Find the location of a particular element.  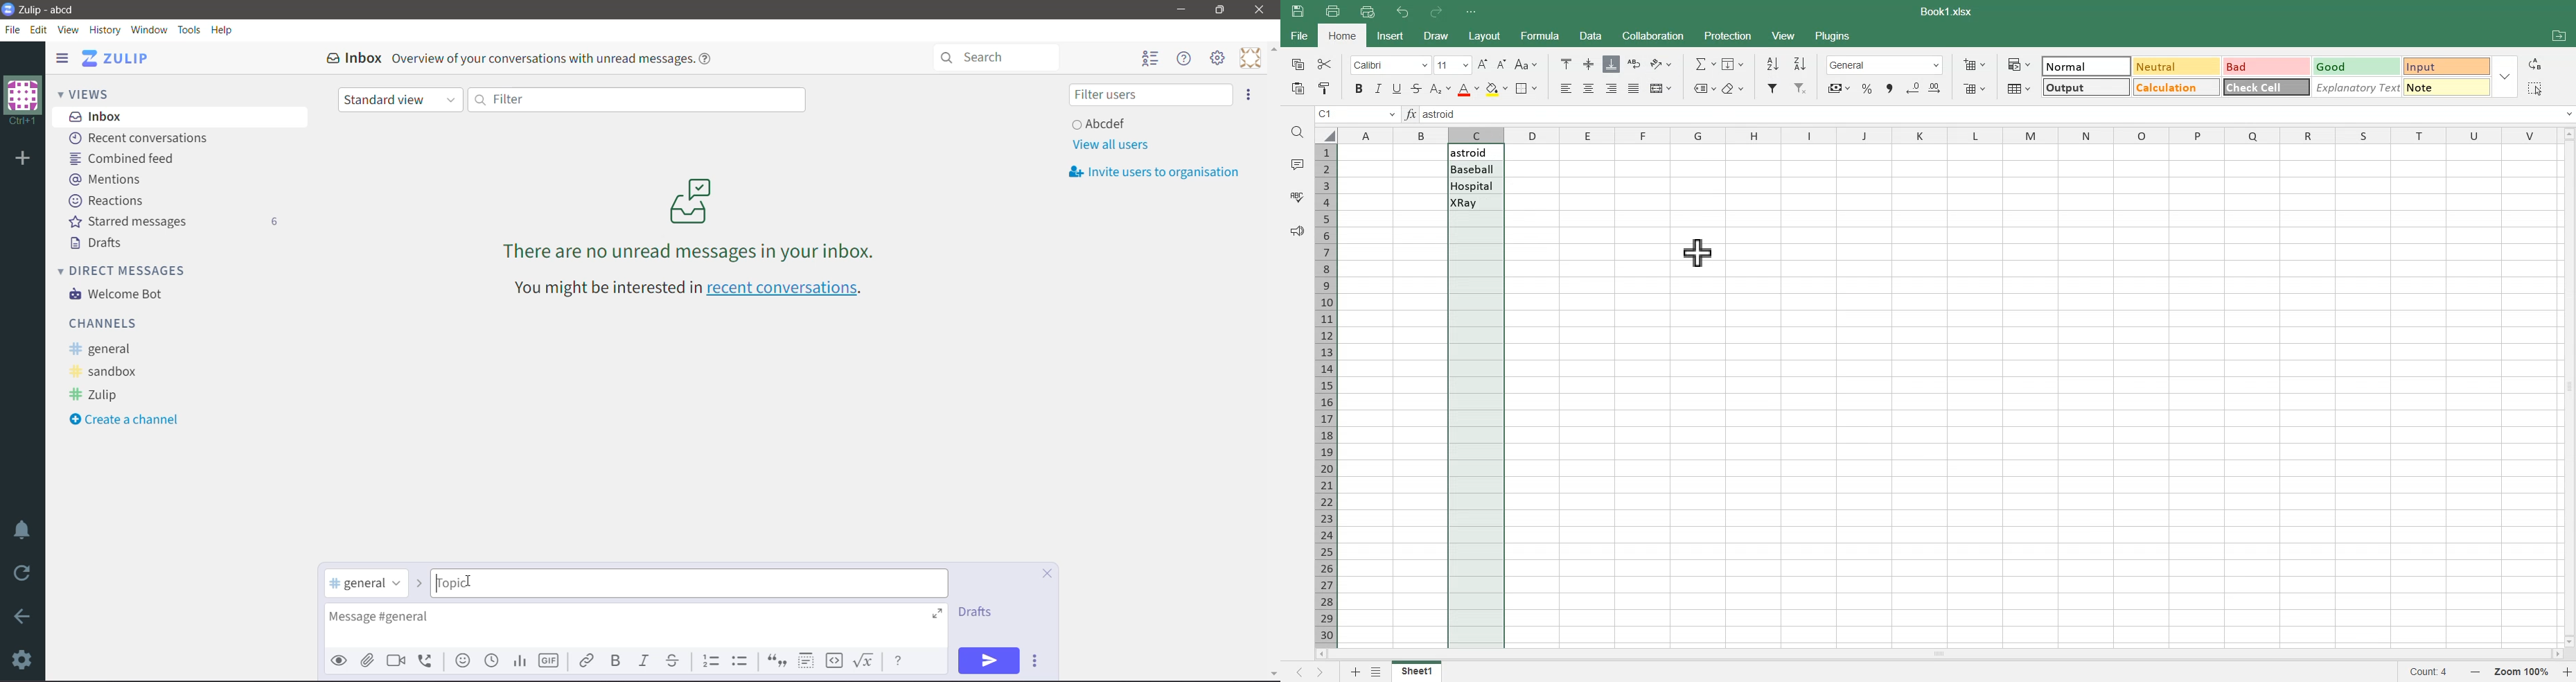

Zulip is located at coordinates (97, 396).